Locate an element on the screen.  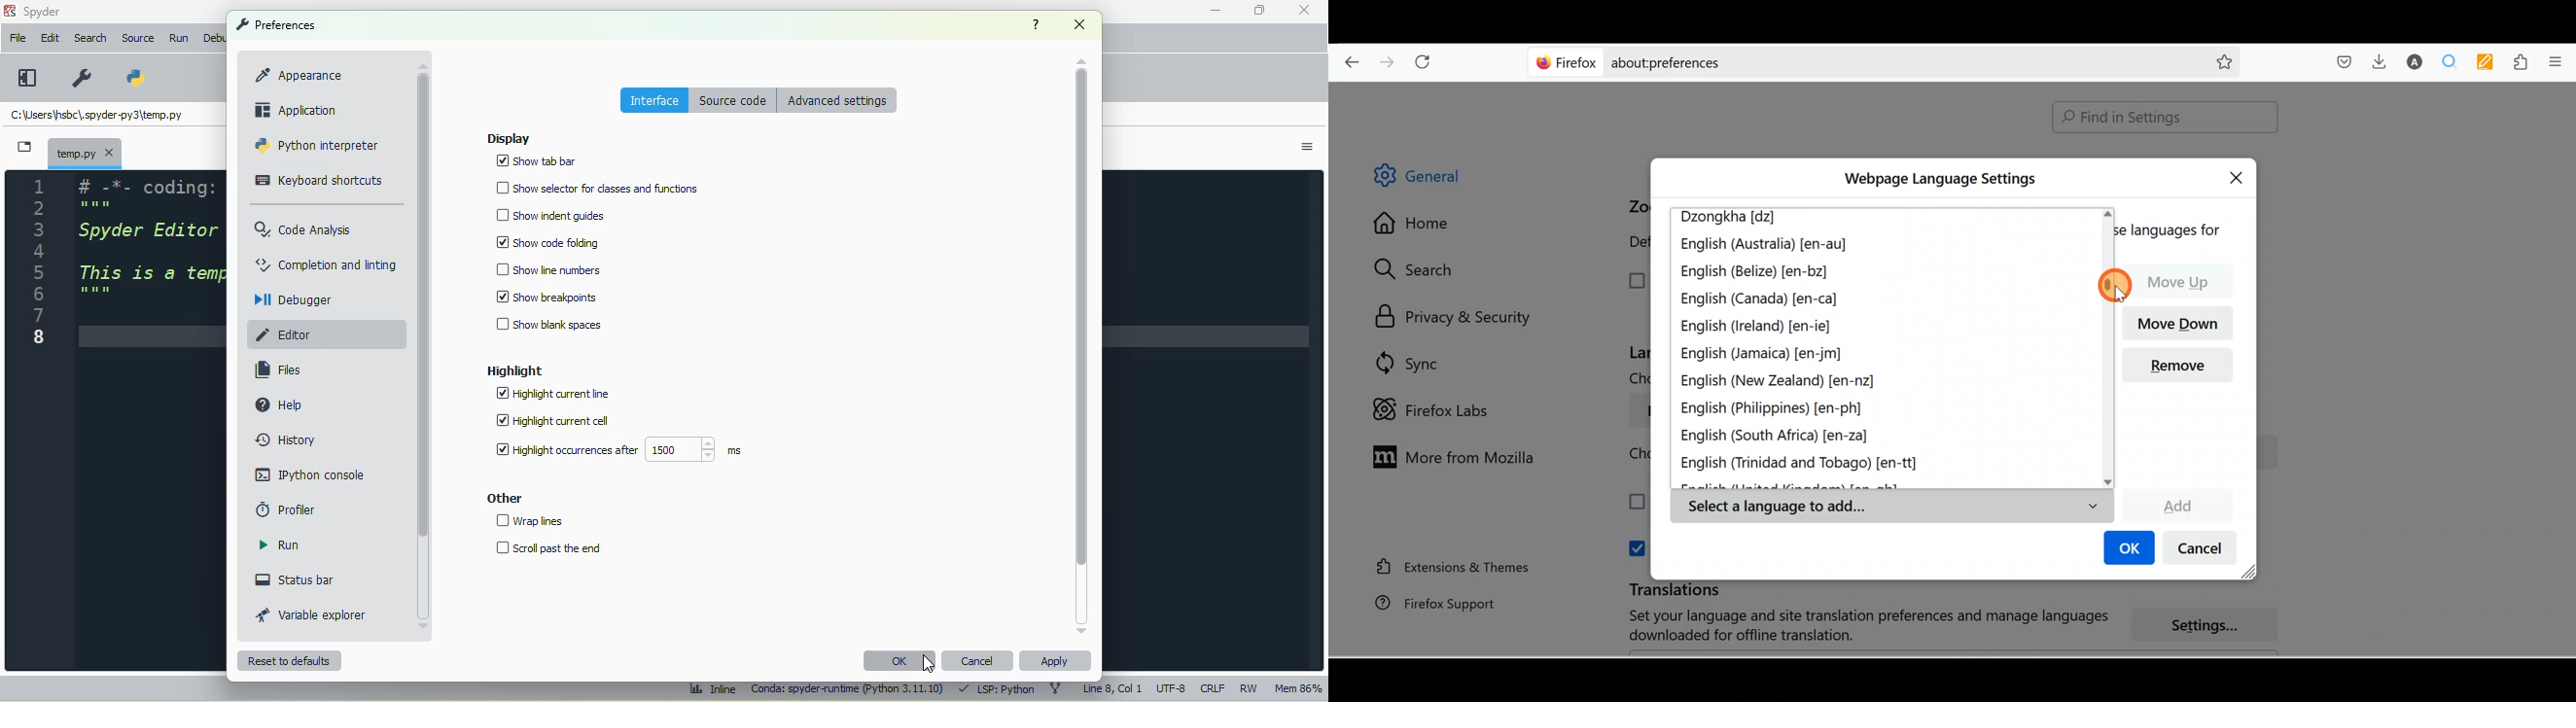
preferences is located at coordinates (275, 24).